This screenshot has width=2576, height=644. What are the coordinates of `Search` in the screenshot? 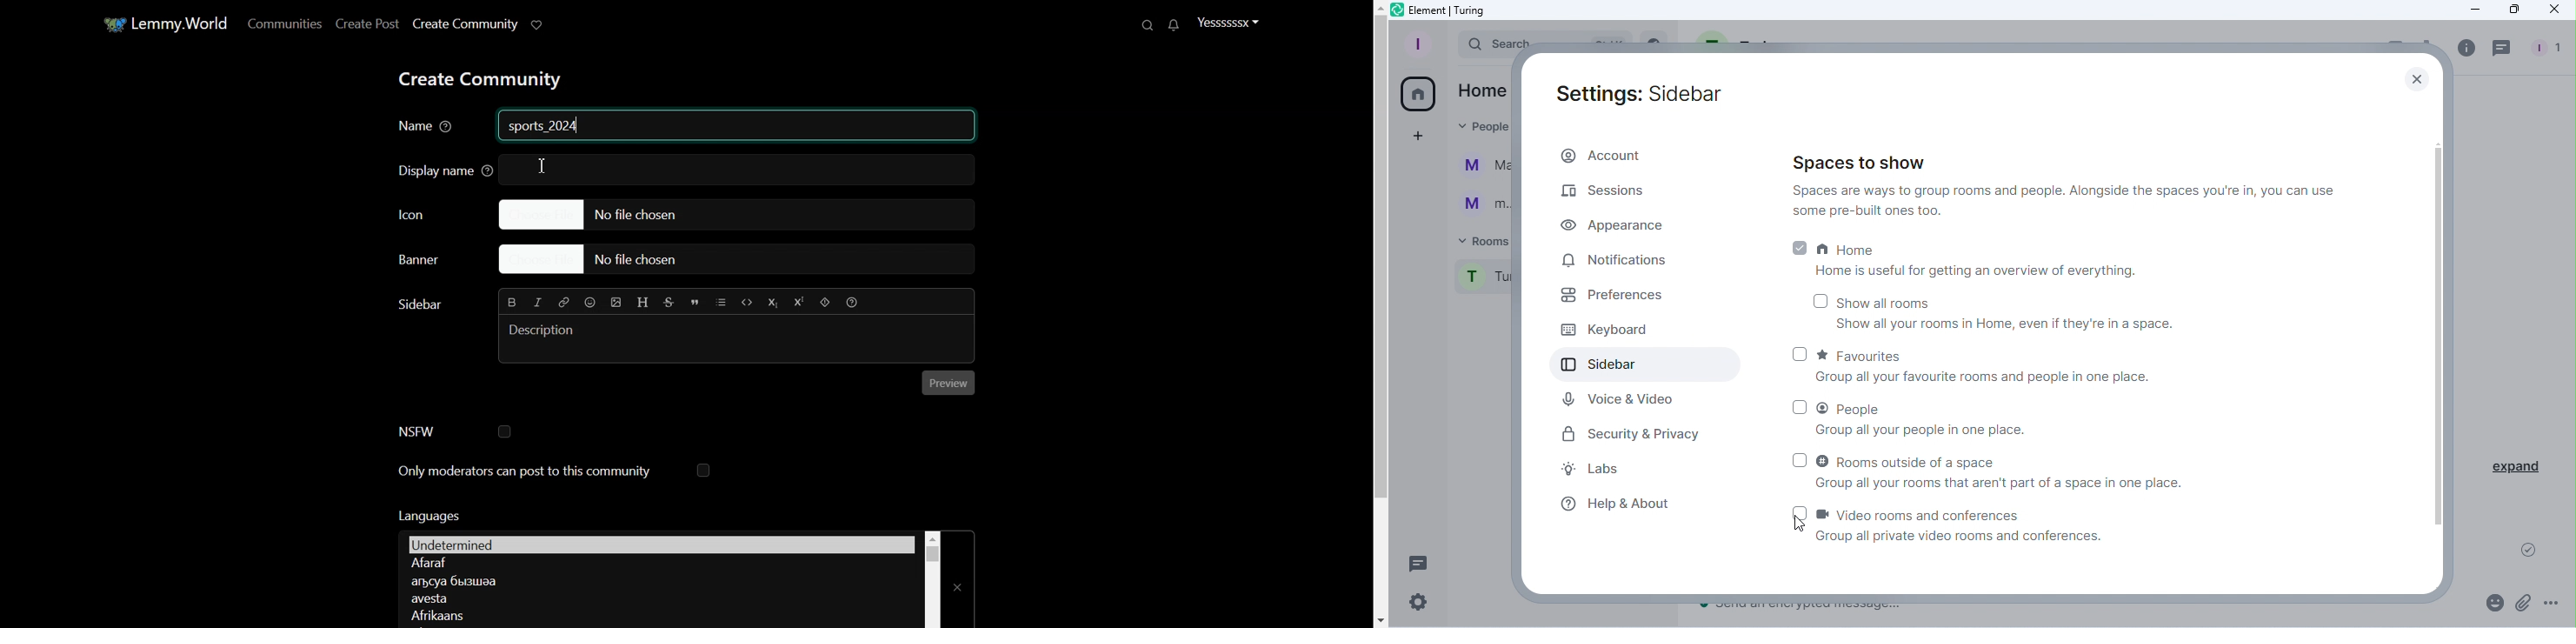 It's located at (1482, 45).